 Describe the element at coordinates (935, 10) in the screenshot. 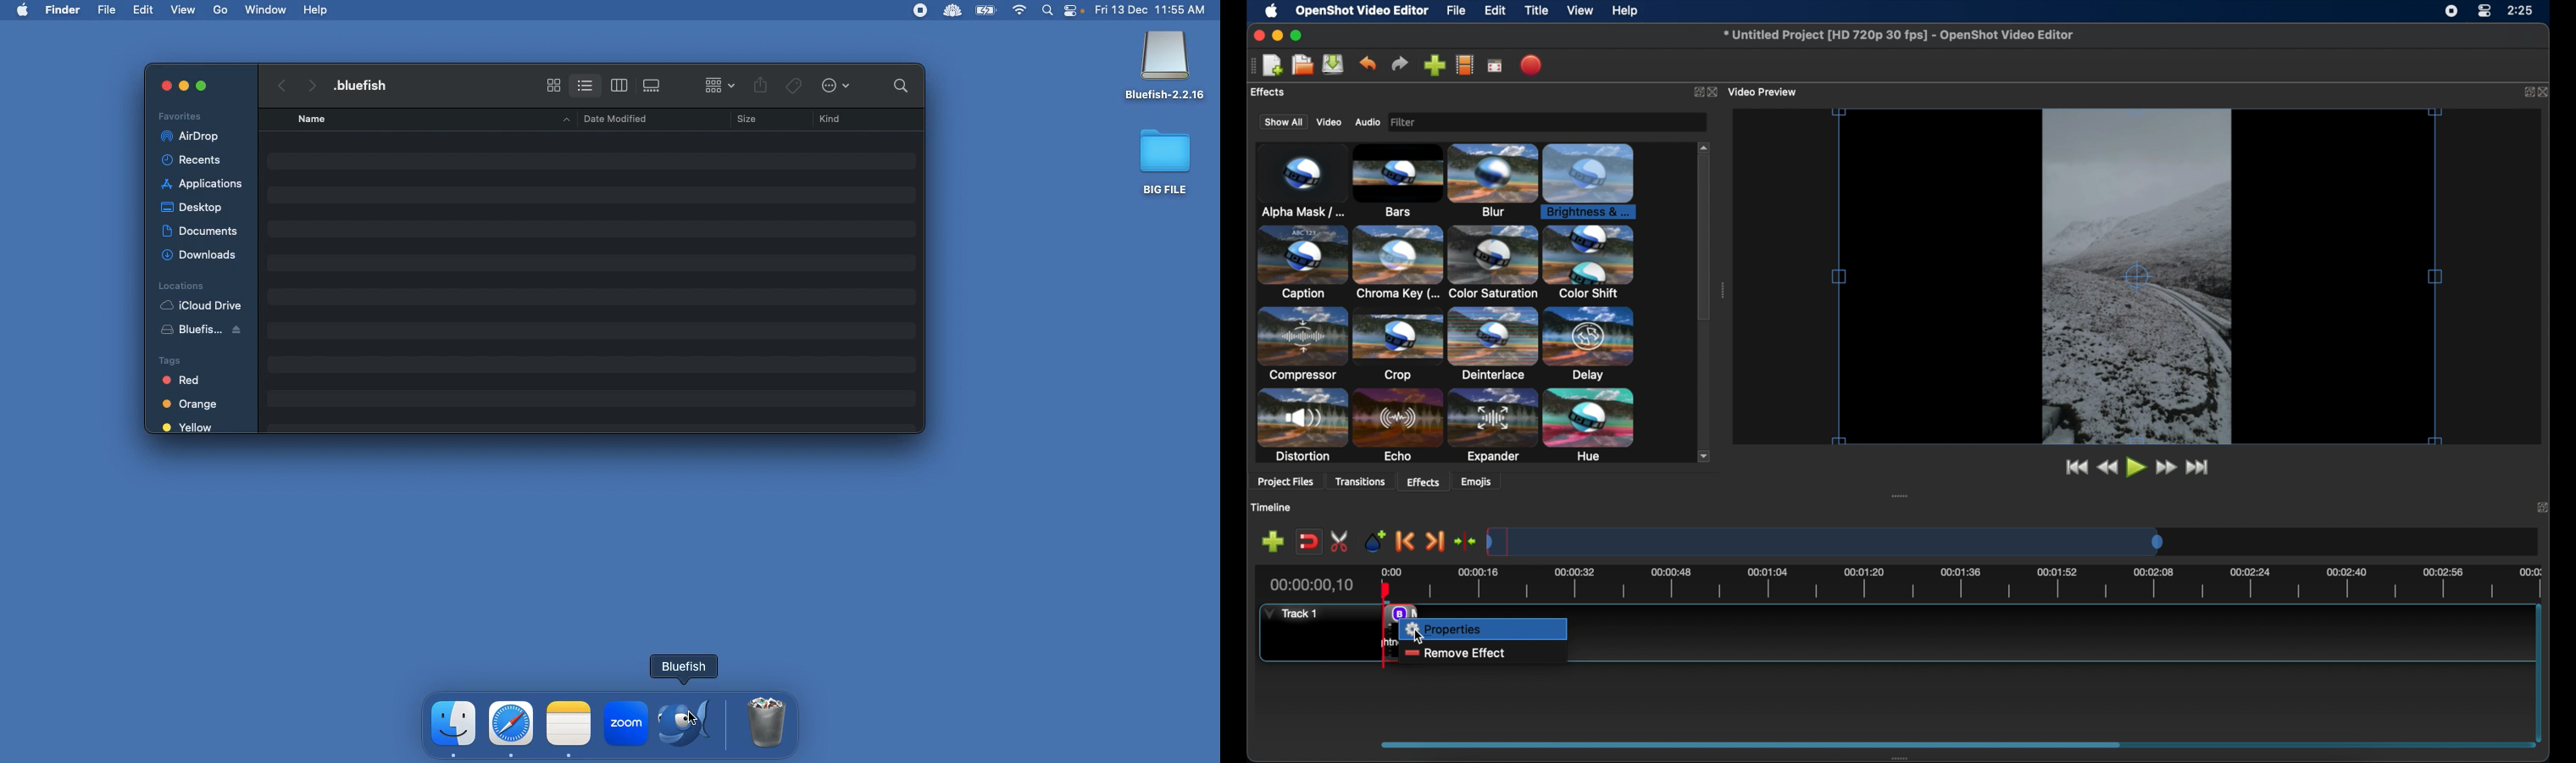

I see `Extensions` at that location.